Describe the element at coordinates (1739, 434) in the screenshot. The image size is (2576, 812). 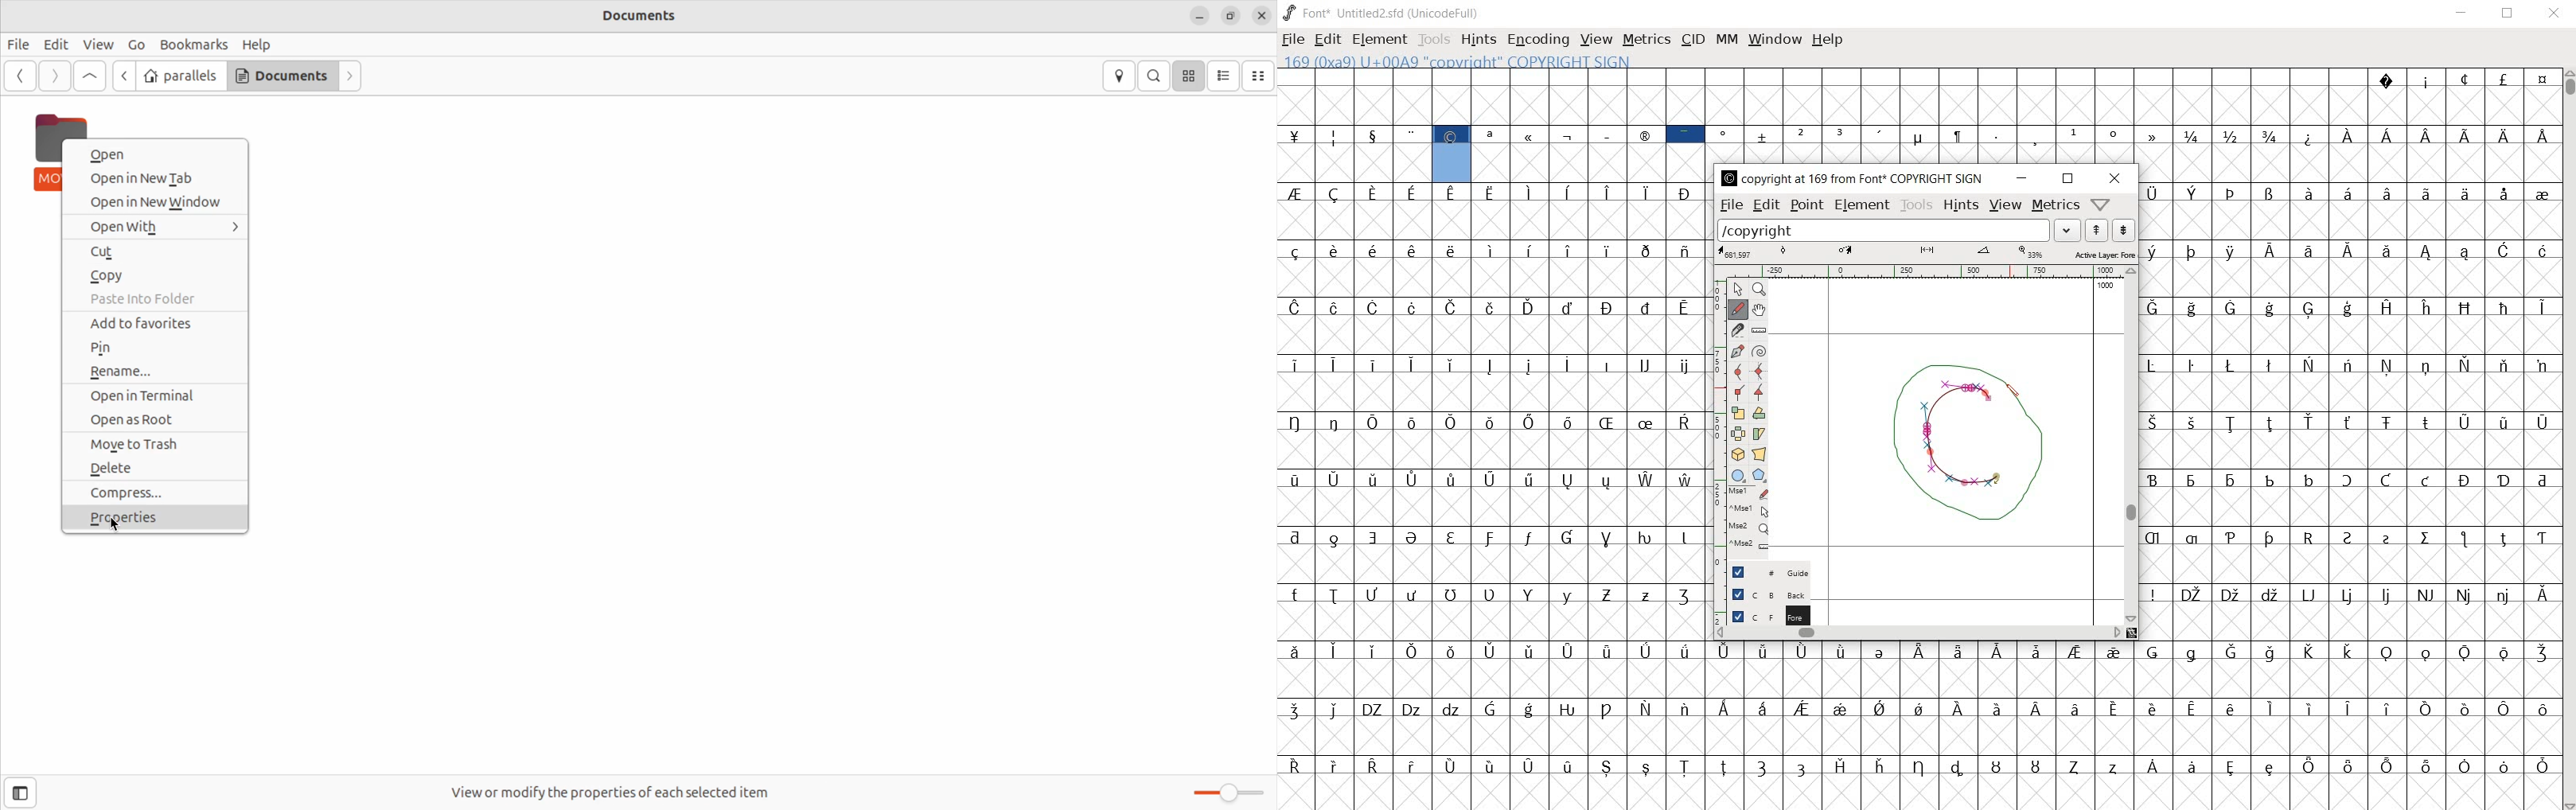
I see `flip the selection` at that location.